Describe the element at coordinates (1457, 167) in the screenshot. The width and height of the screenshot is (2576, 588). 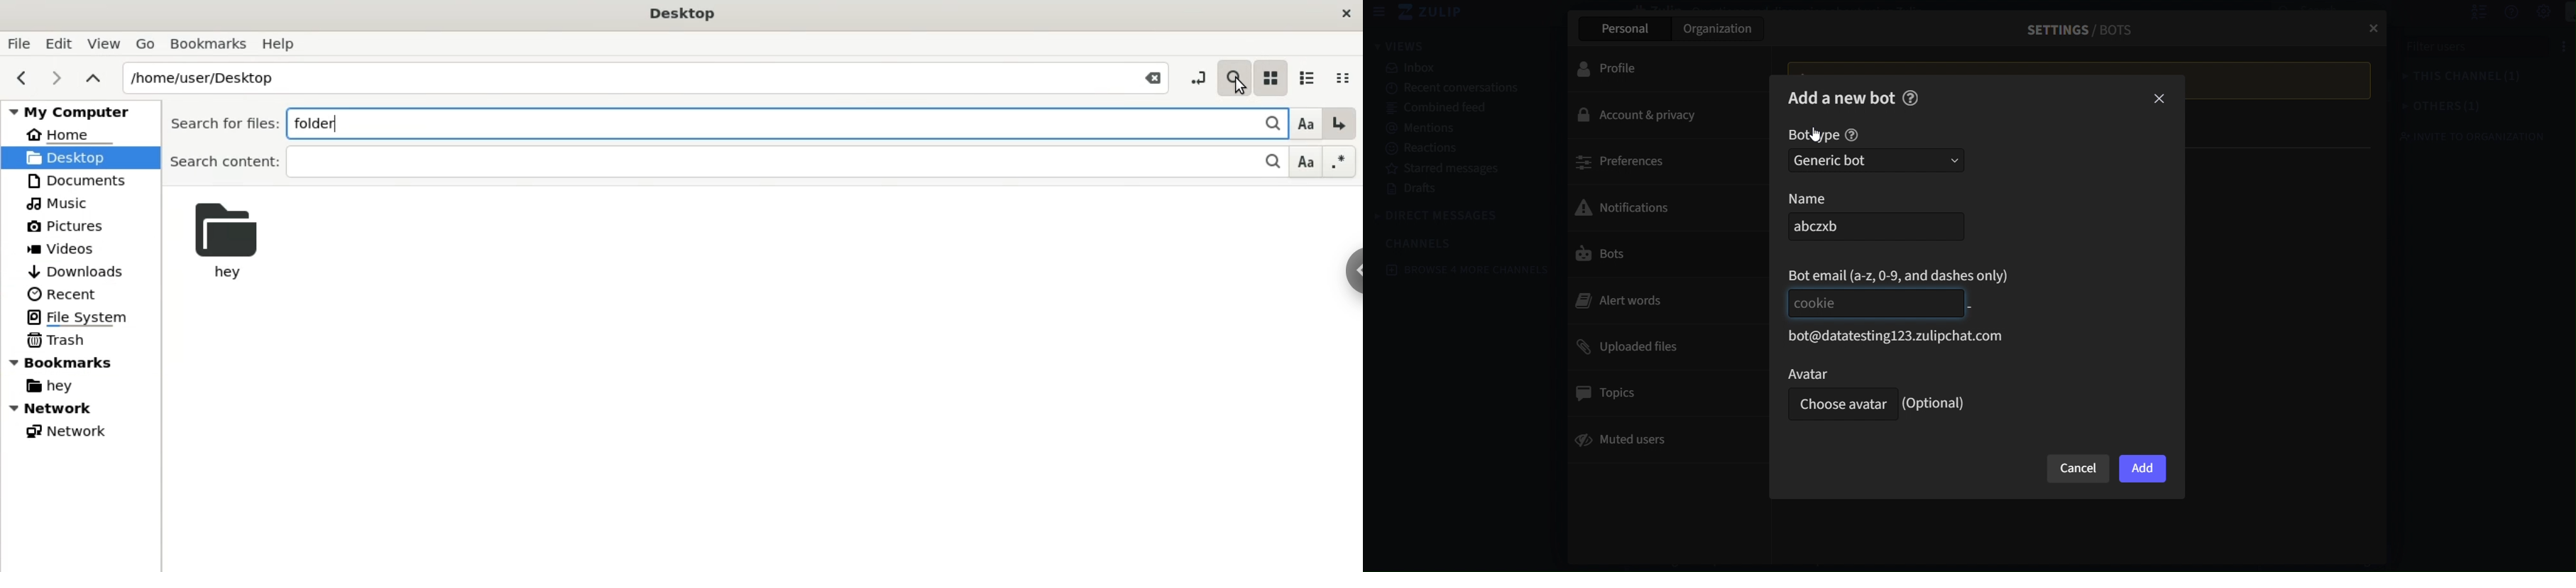
I see `starred messages` at that location.